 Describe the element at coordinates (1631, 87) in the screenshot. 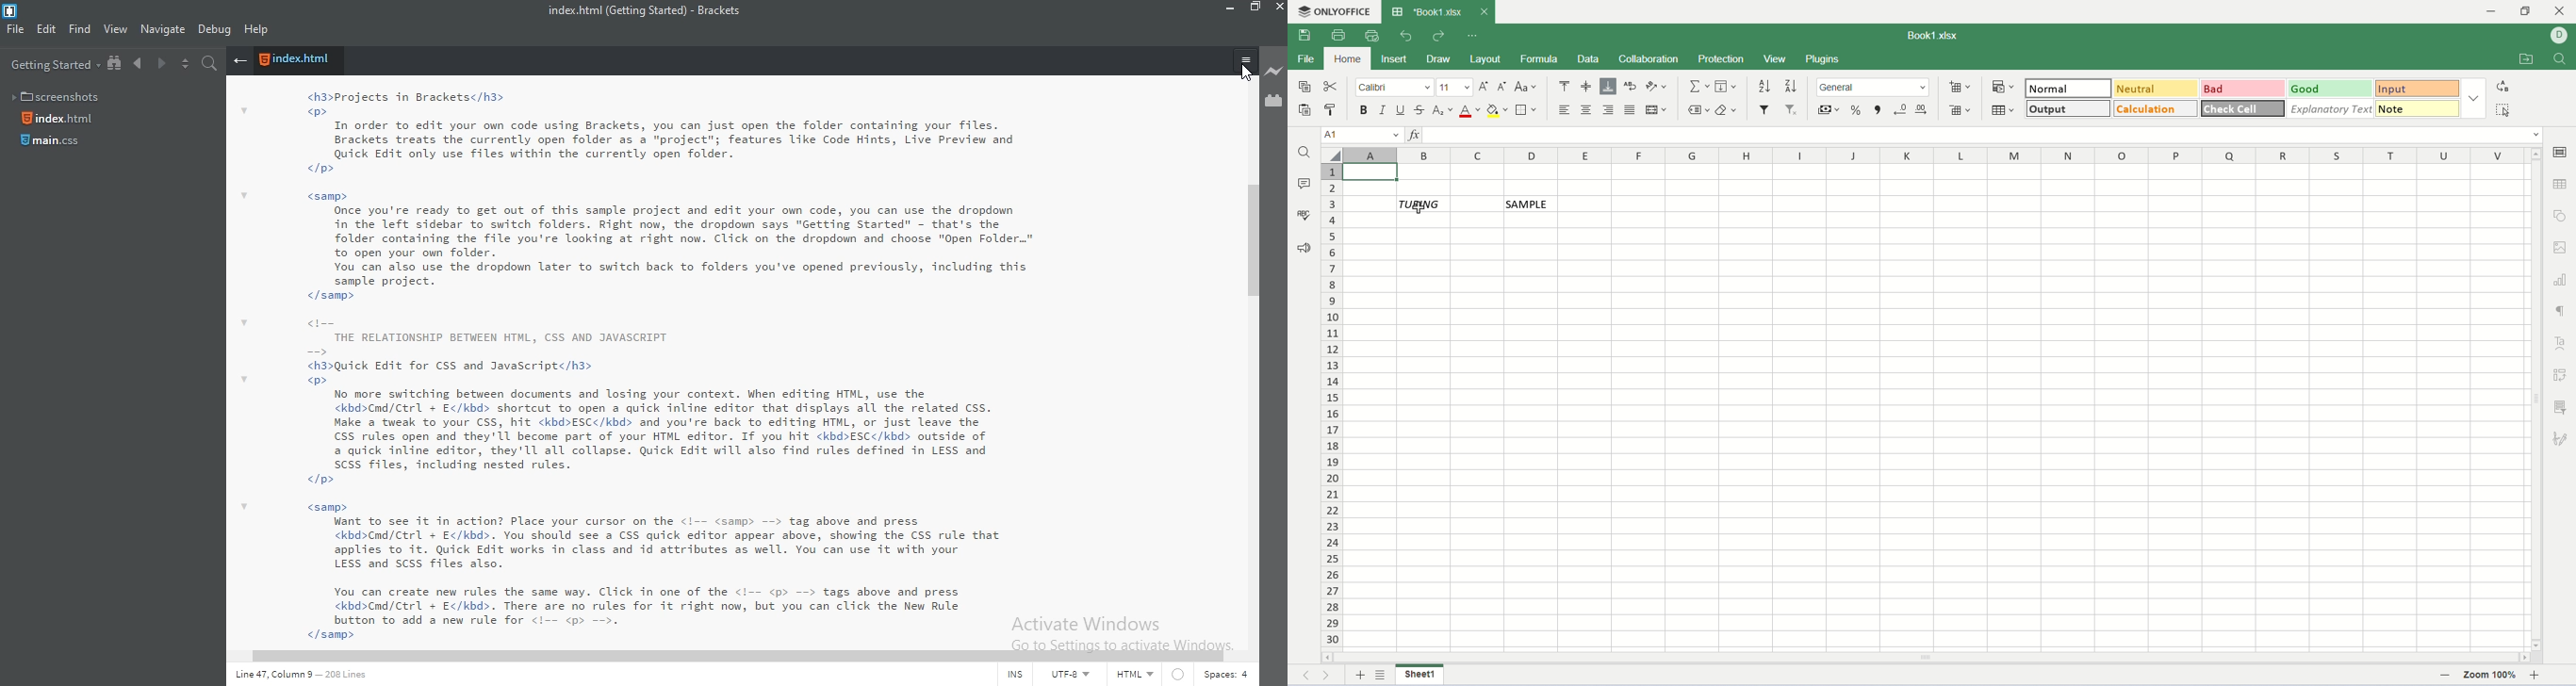

I see `wrap text` at that location.